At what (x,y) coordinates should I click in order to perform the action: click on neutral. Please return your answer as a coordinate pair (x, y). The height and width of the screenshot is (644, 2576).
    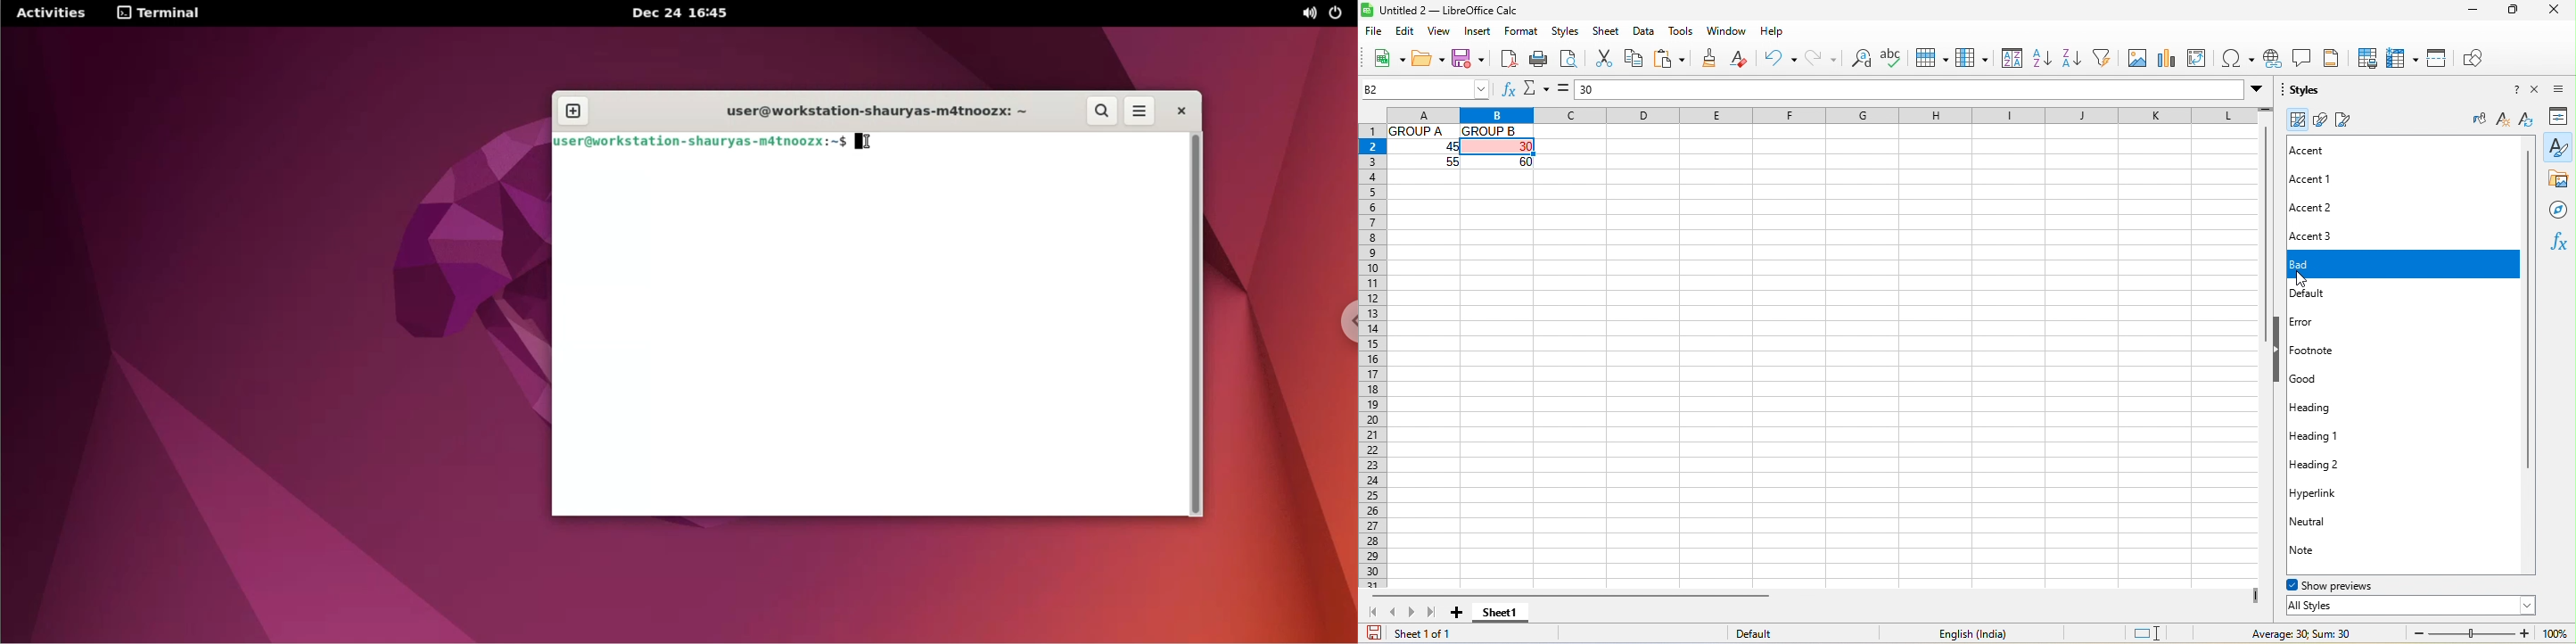
    Looking at the image, I should click on (2323, 521).